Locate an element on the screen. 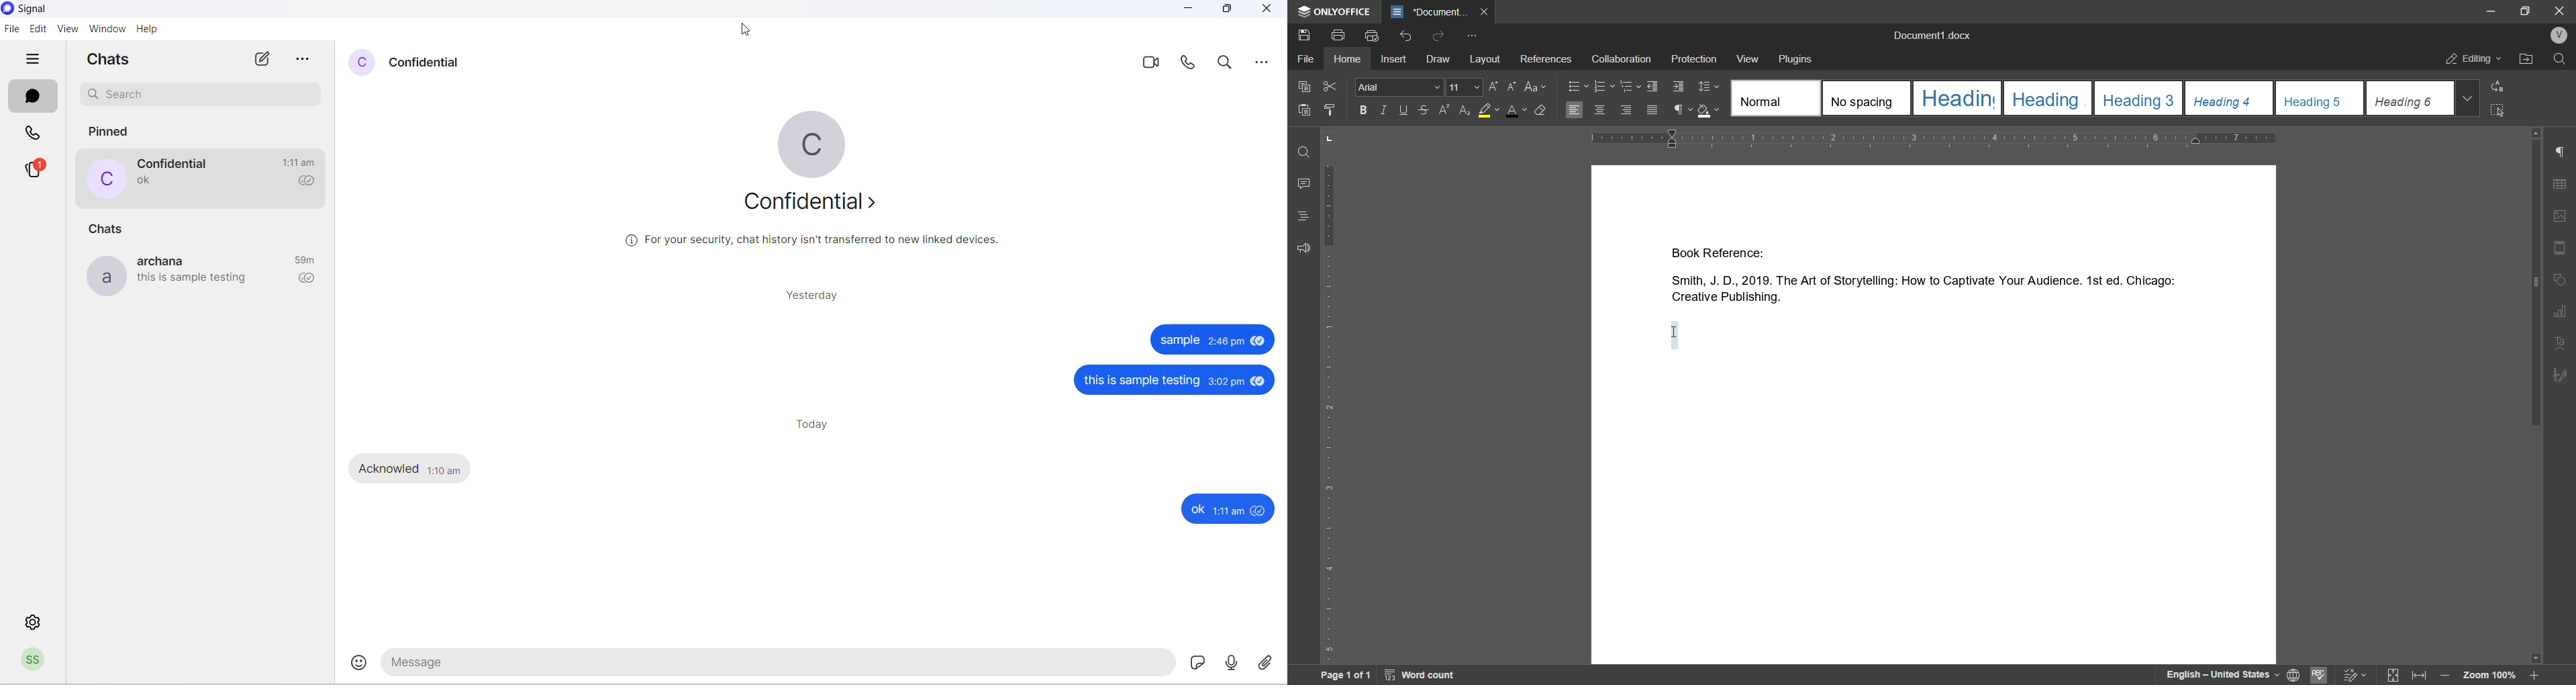 This screenshot has height=700, width=2576. bulets is located at coordinates (1578, 85).